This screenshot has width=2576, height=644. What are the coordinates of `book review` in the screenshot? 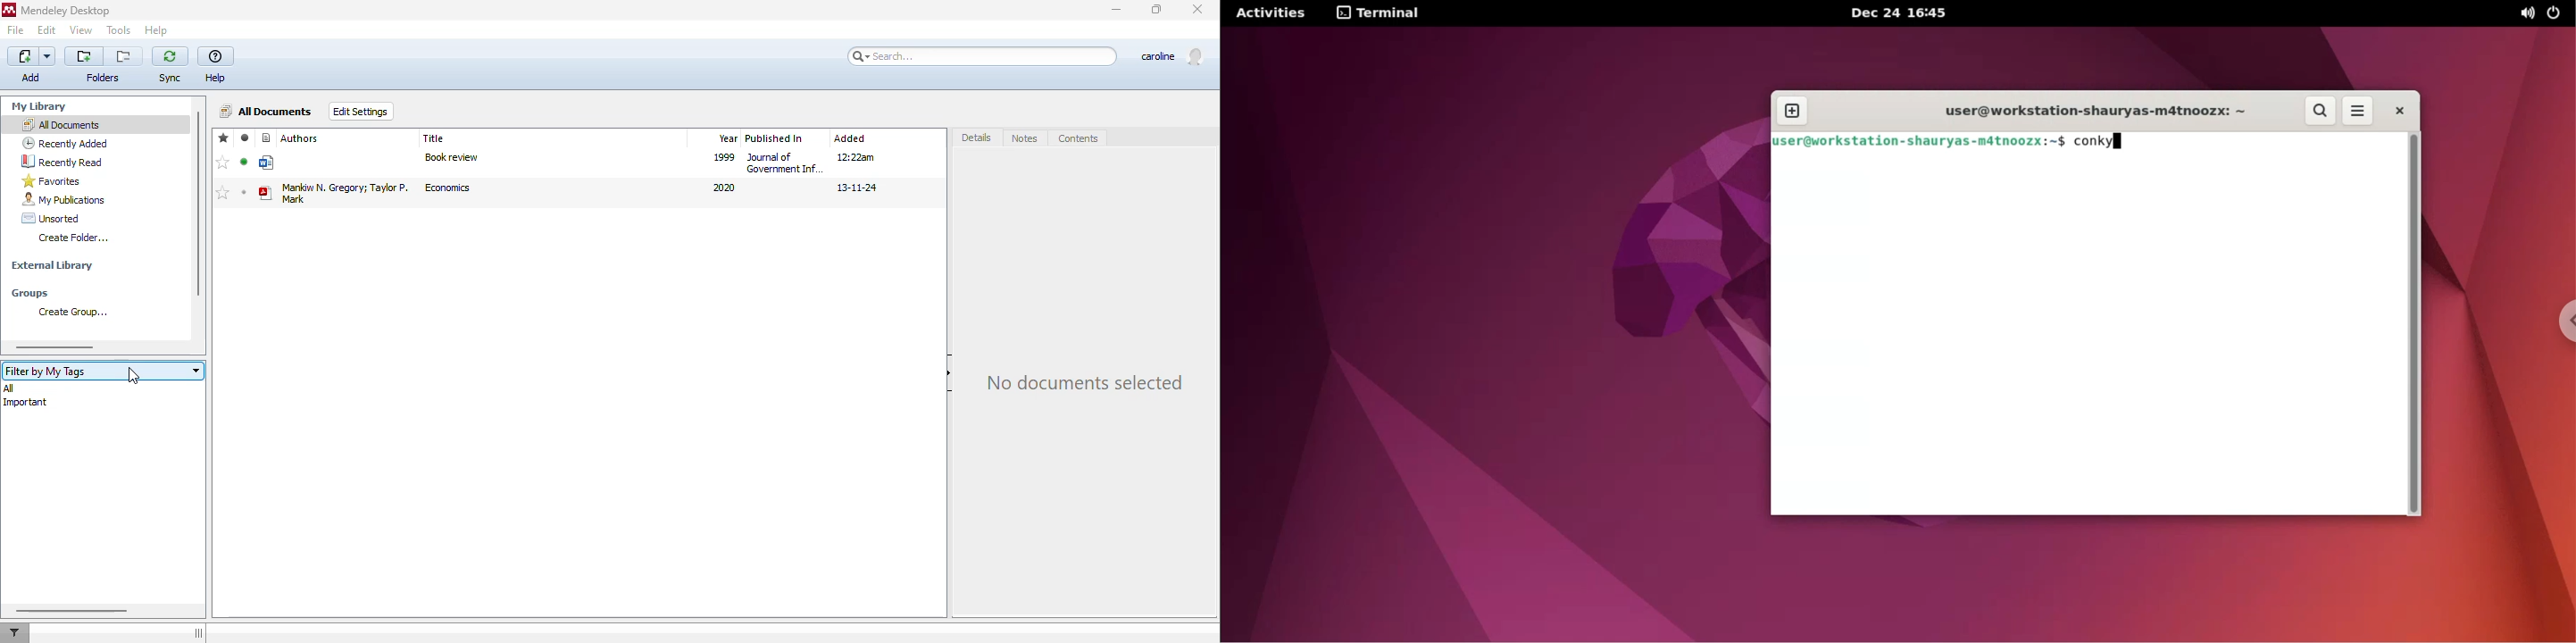 It's located at (451, 157).